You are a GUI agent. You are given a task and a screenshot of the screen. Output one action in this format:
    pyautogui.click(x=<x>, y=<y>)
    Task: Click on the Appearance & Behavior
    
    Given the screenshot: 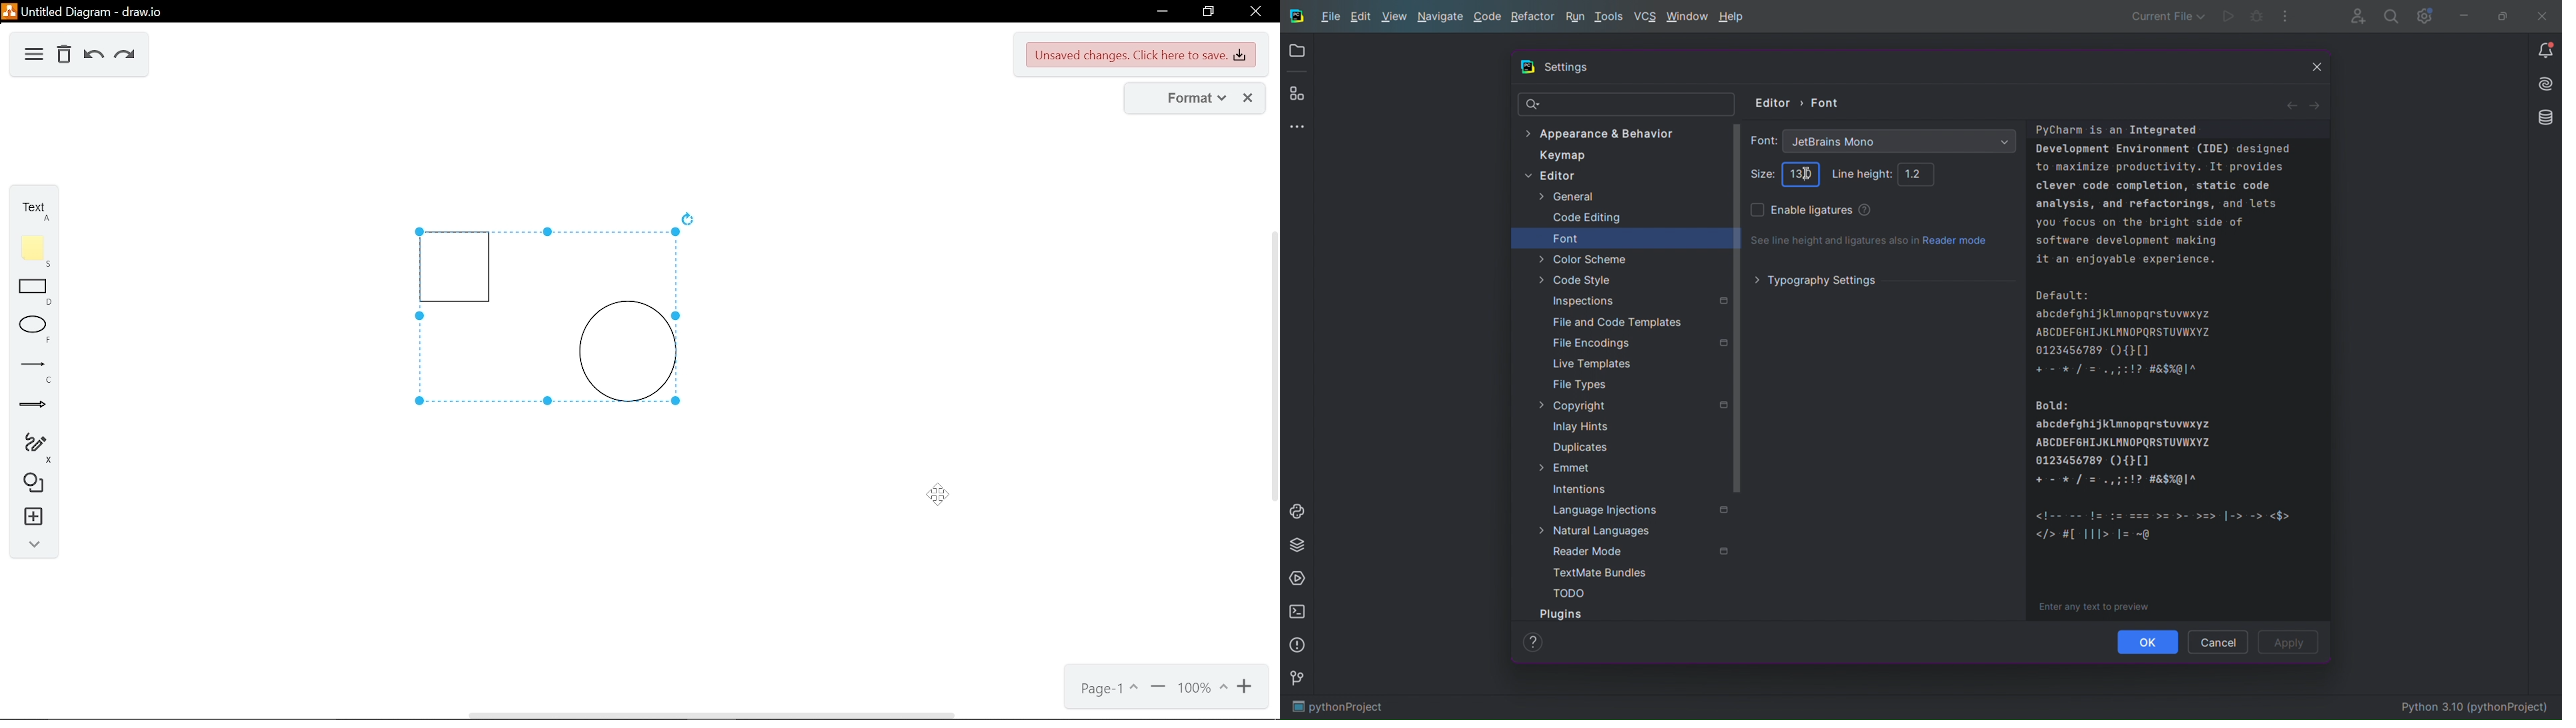 What is the action you would take?
    pyautogui.click(x=1607, y=133)
    